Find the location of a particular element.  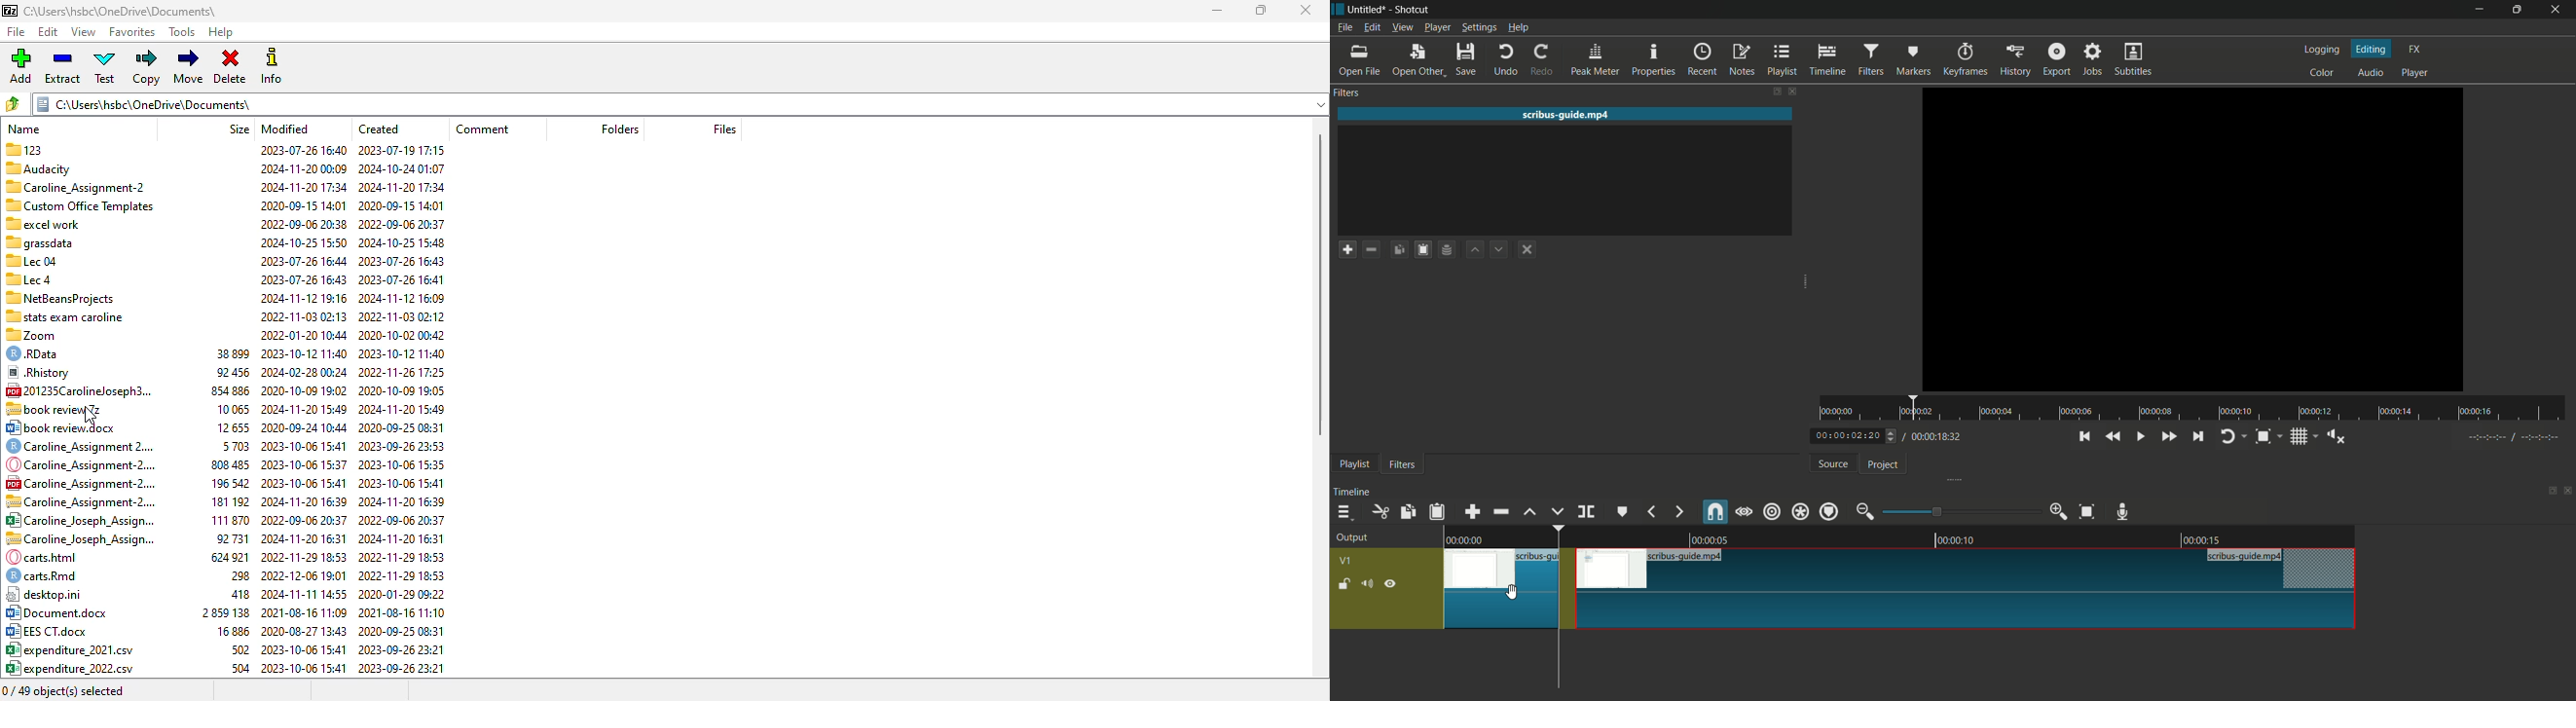

modified is located at coordinates (284, 129).